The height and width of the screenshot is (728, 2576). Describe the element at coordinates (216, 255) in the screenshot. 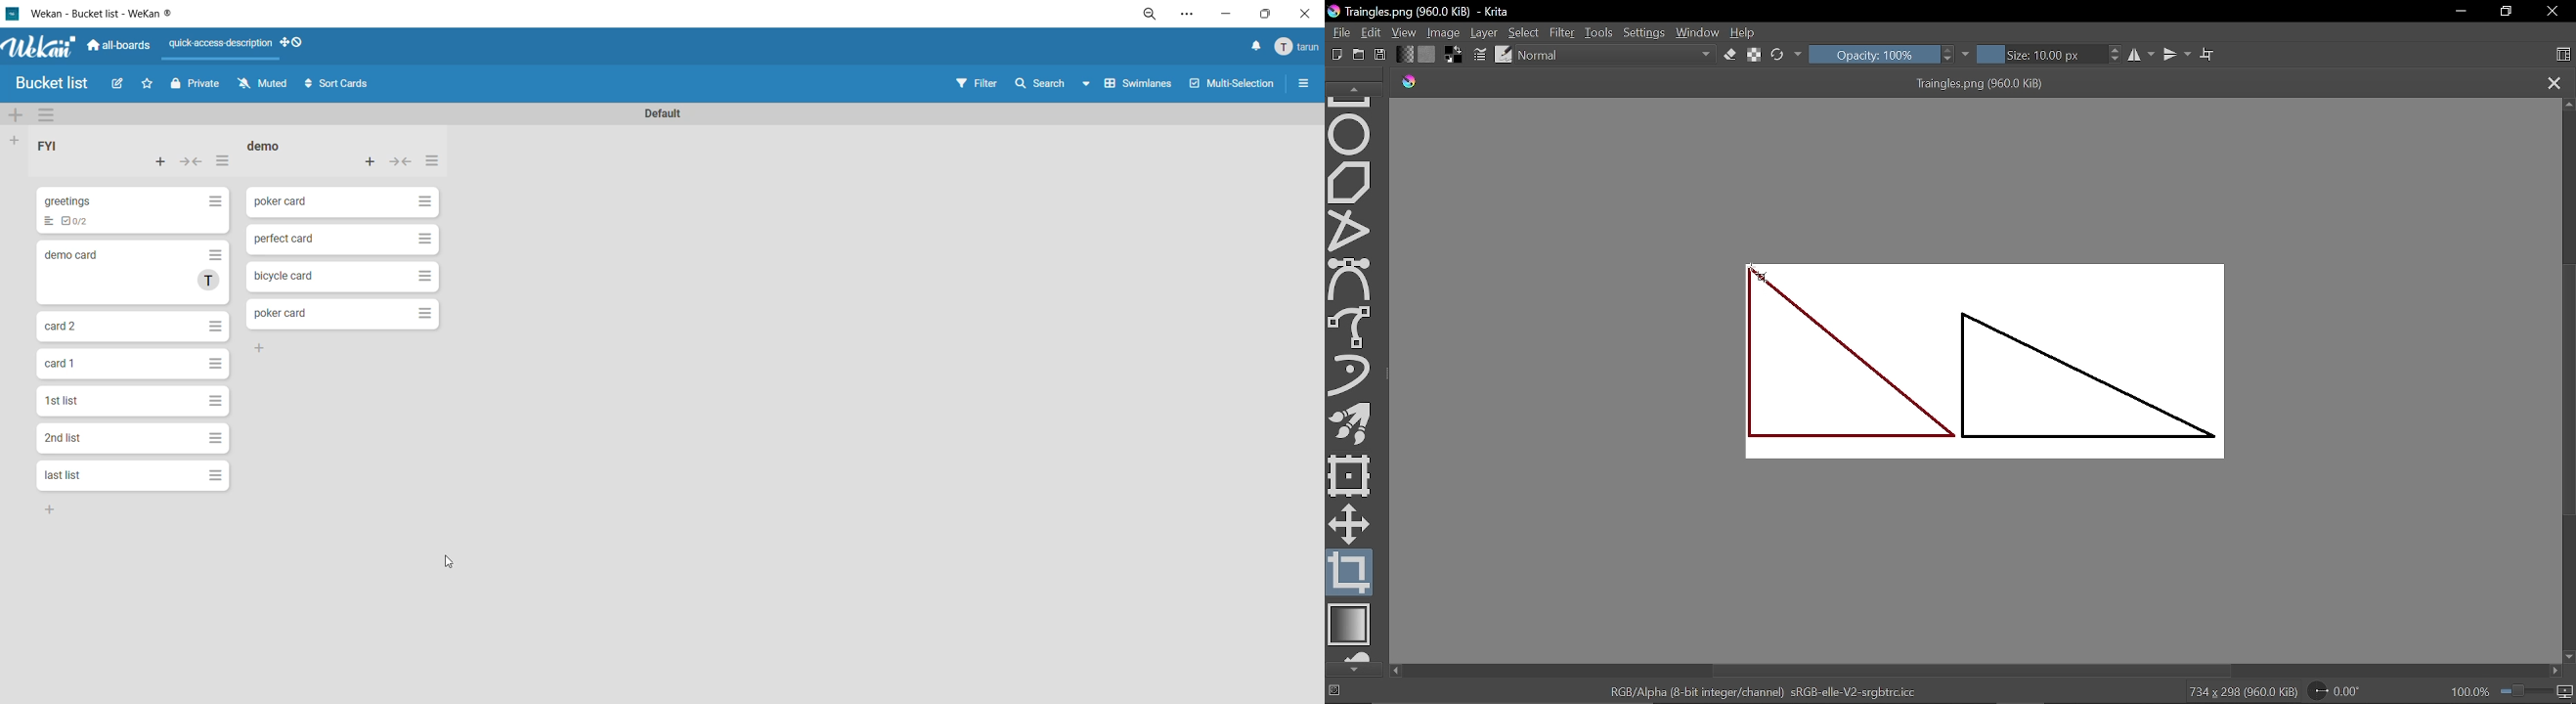

I see `Hamburger` at that location.